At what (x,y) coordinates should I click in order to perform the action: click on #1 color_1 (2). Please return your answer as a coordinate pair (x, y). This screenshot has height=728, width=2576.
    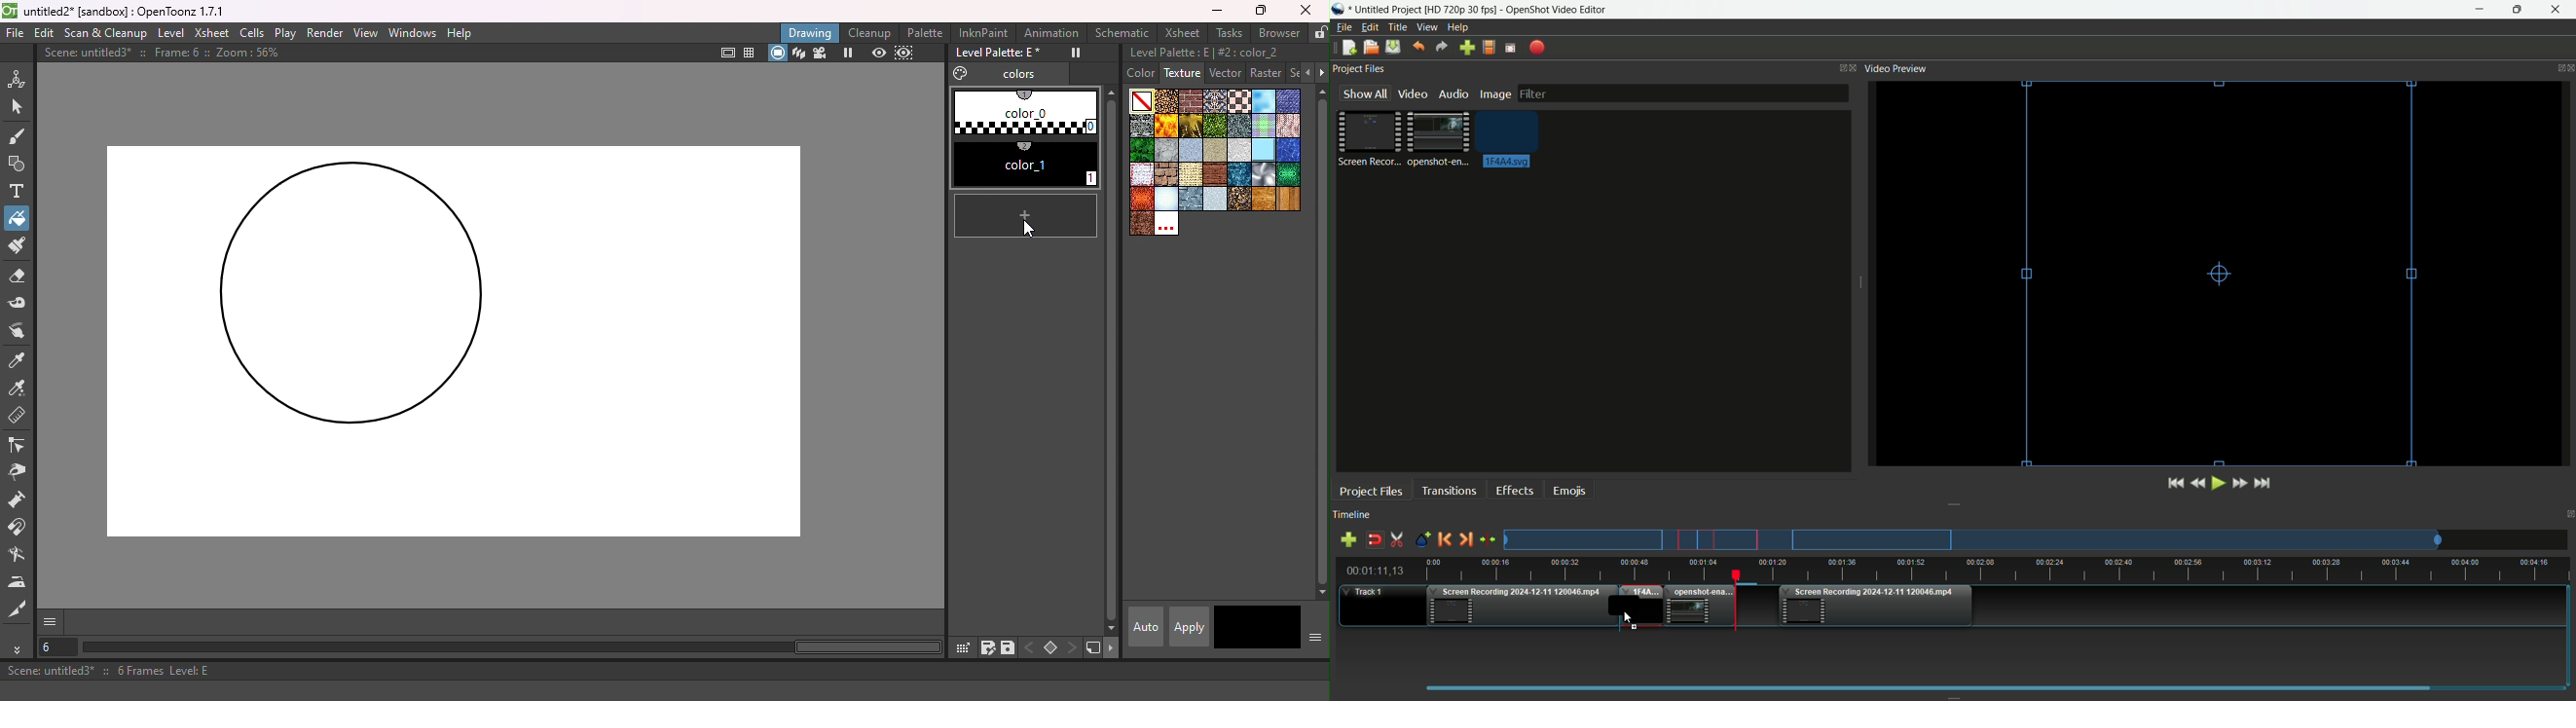
    Looking at the image, I should click on (1021, 166).